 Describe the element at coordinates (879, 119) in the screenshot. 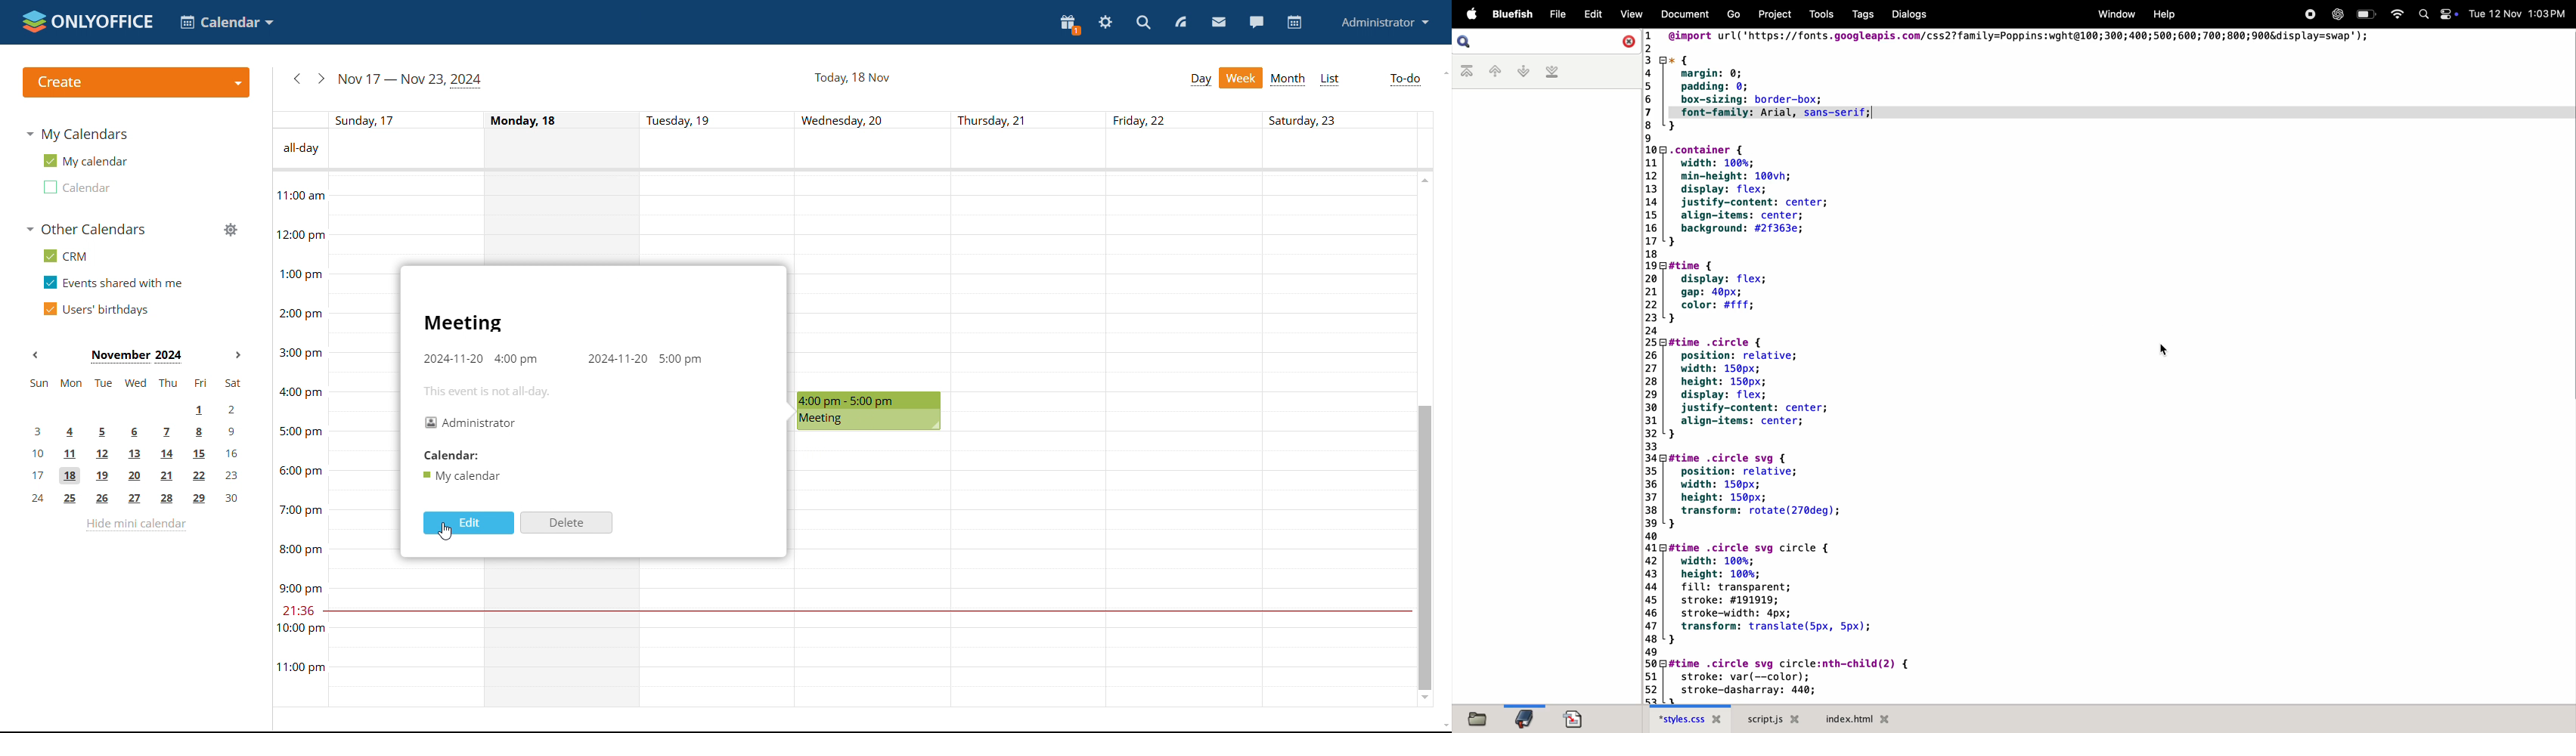

I see `dates of a week` at that location.